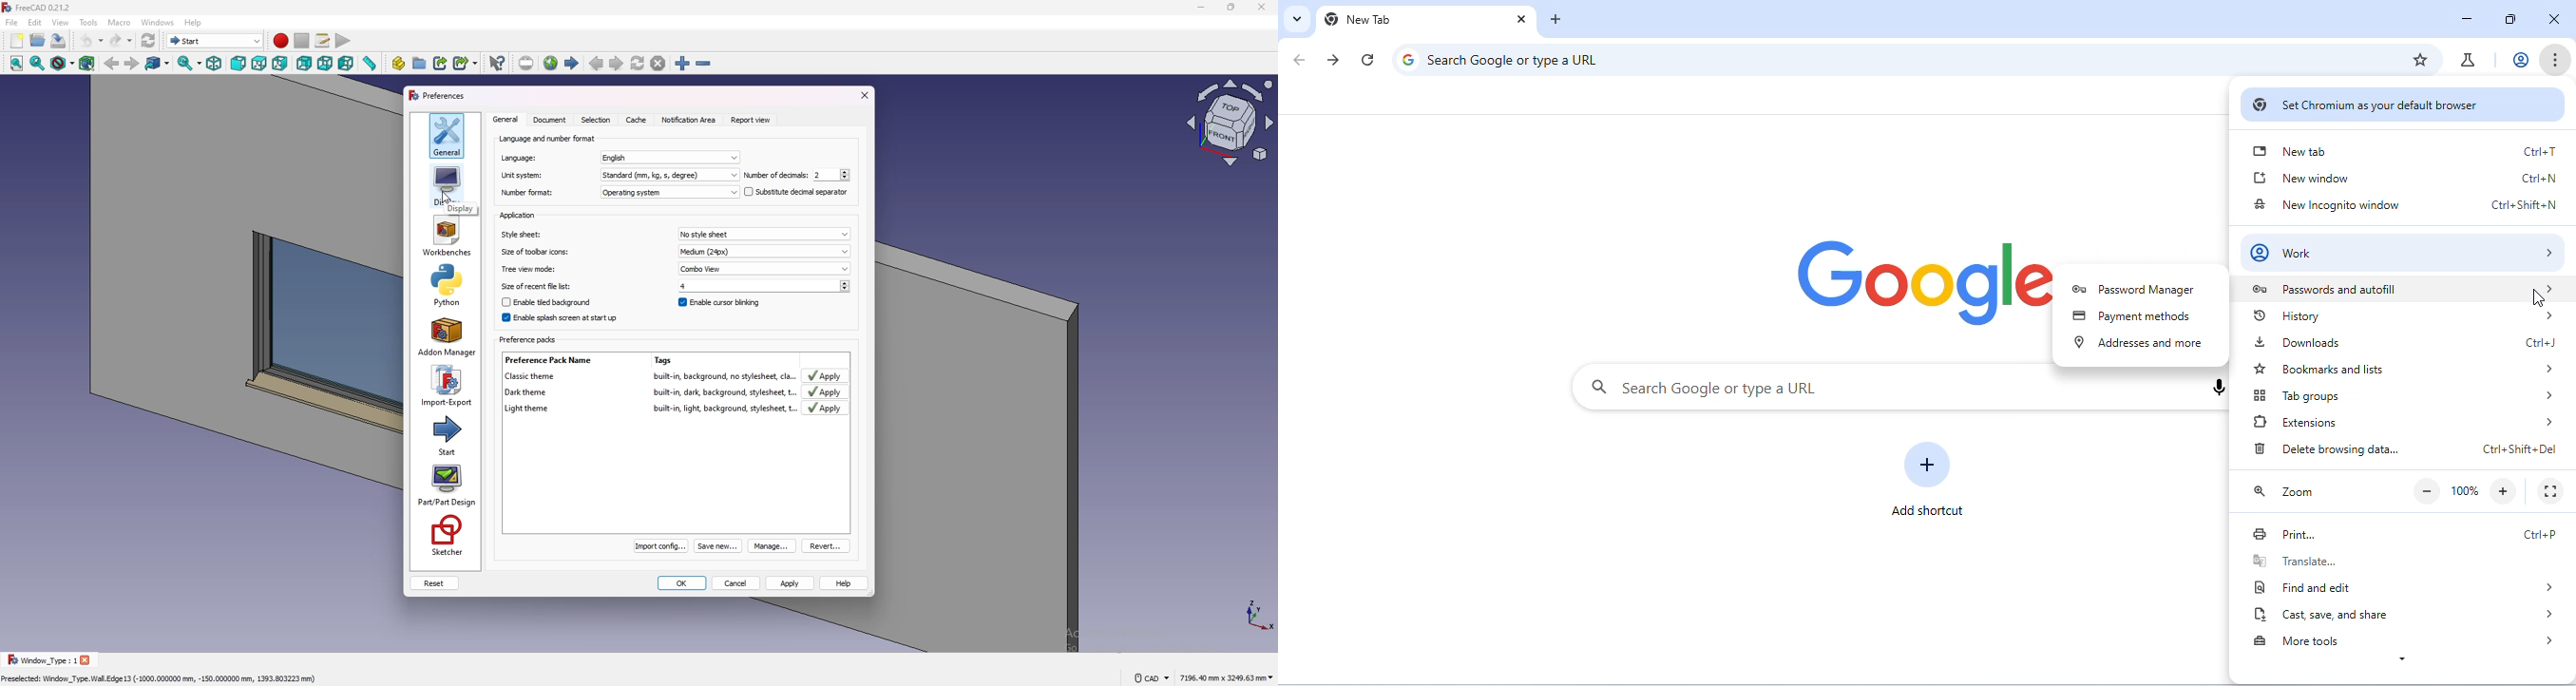  Describe the element at coordinates (302, 41) in the screenshot. I see `stop recording macros` at that location.